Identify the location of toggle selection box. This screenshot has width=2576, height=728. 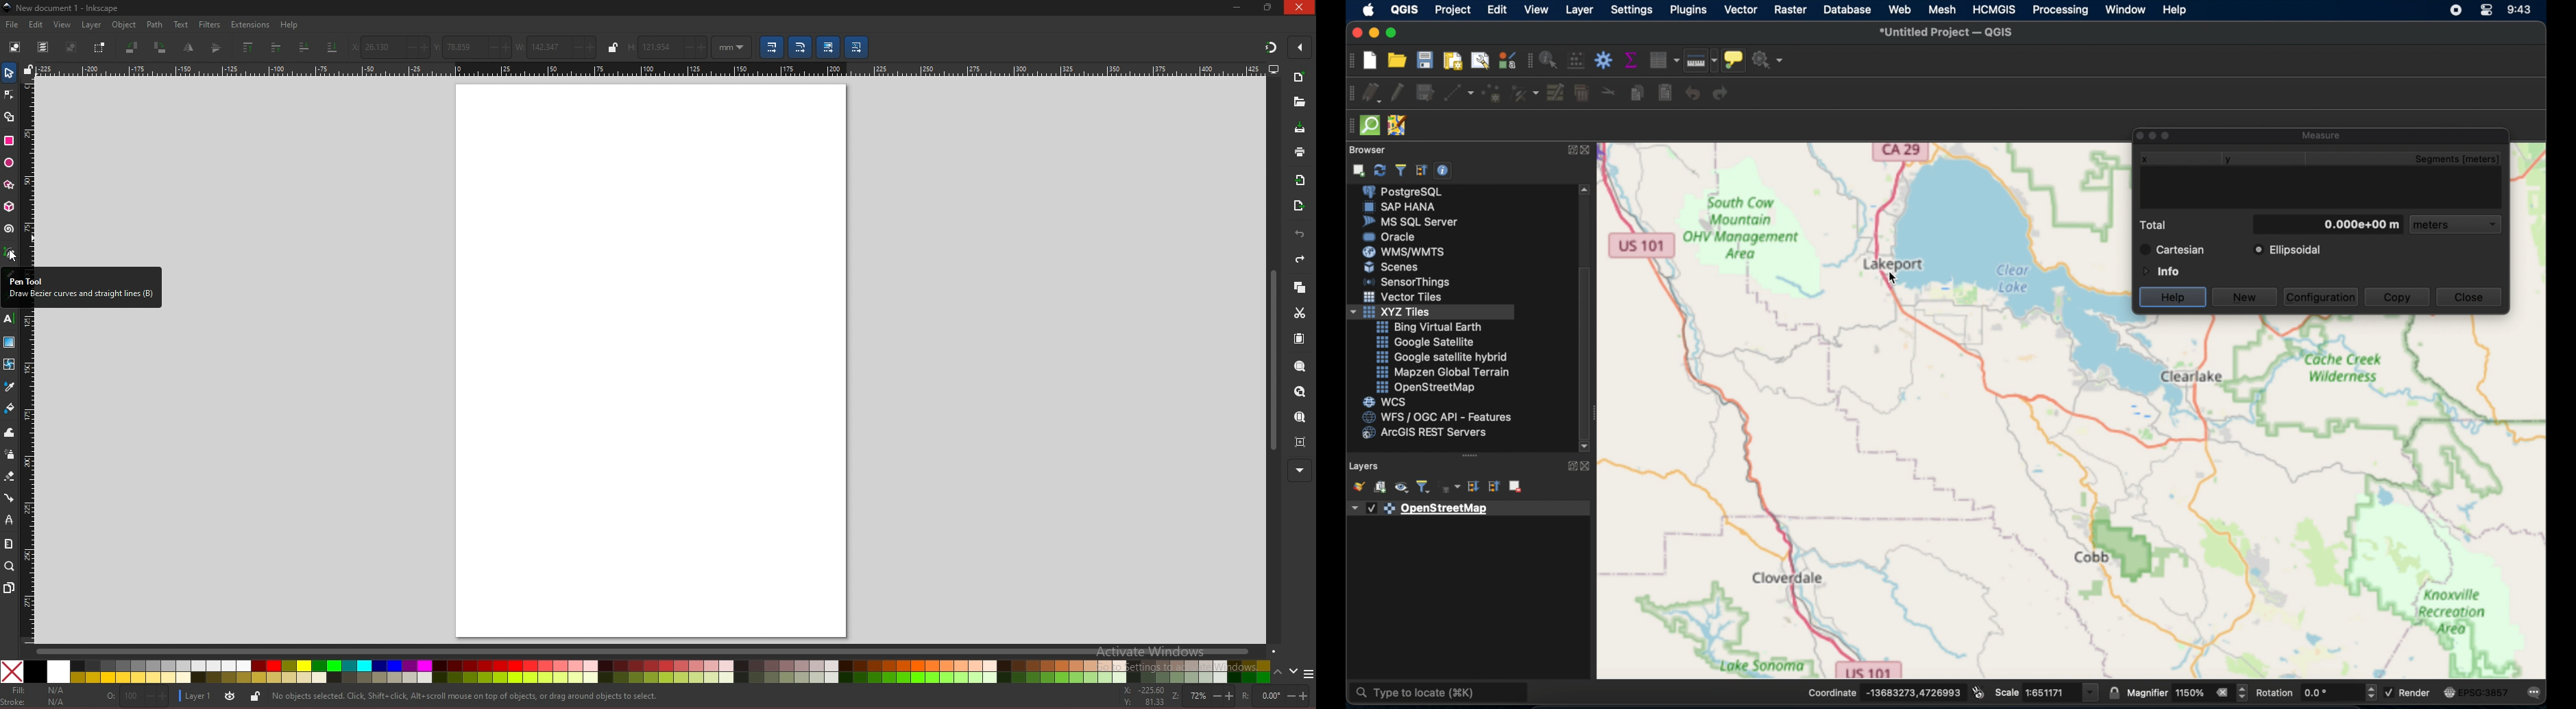
(99, 47).